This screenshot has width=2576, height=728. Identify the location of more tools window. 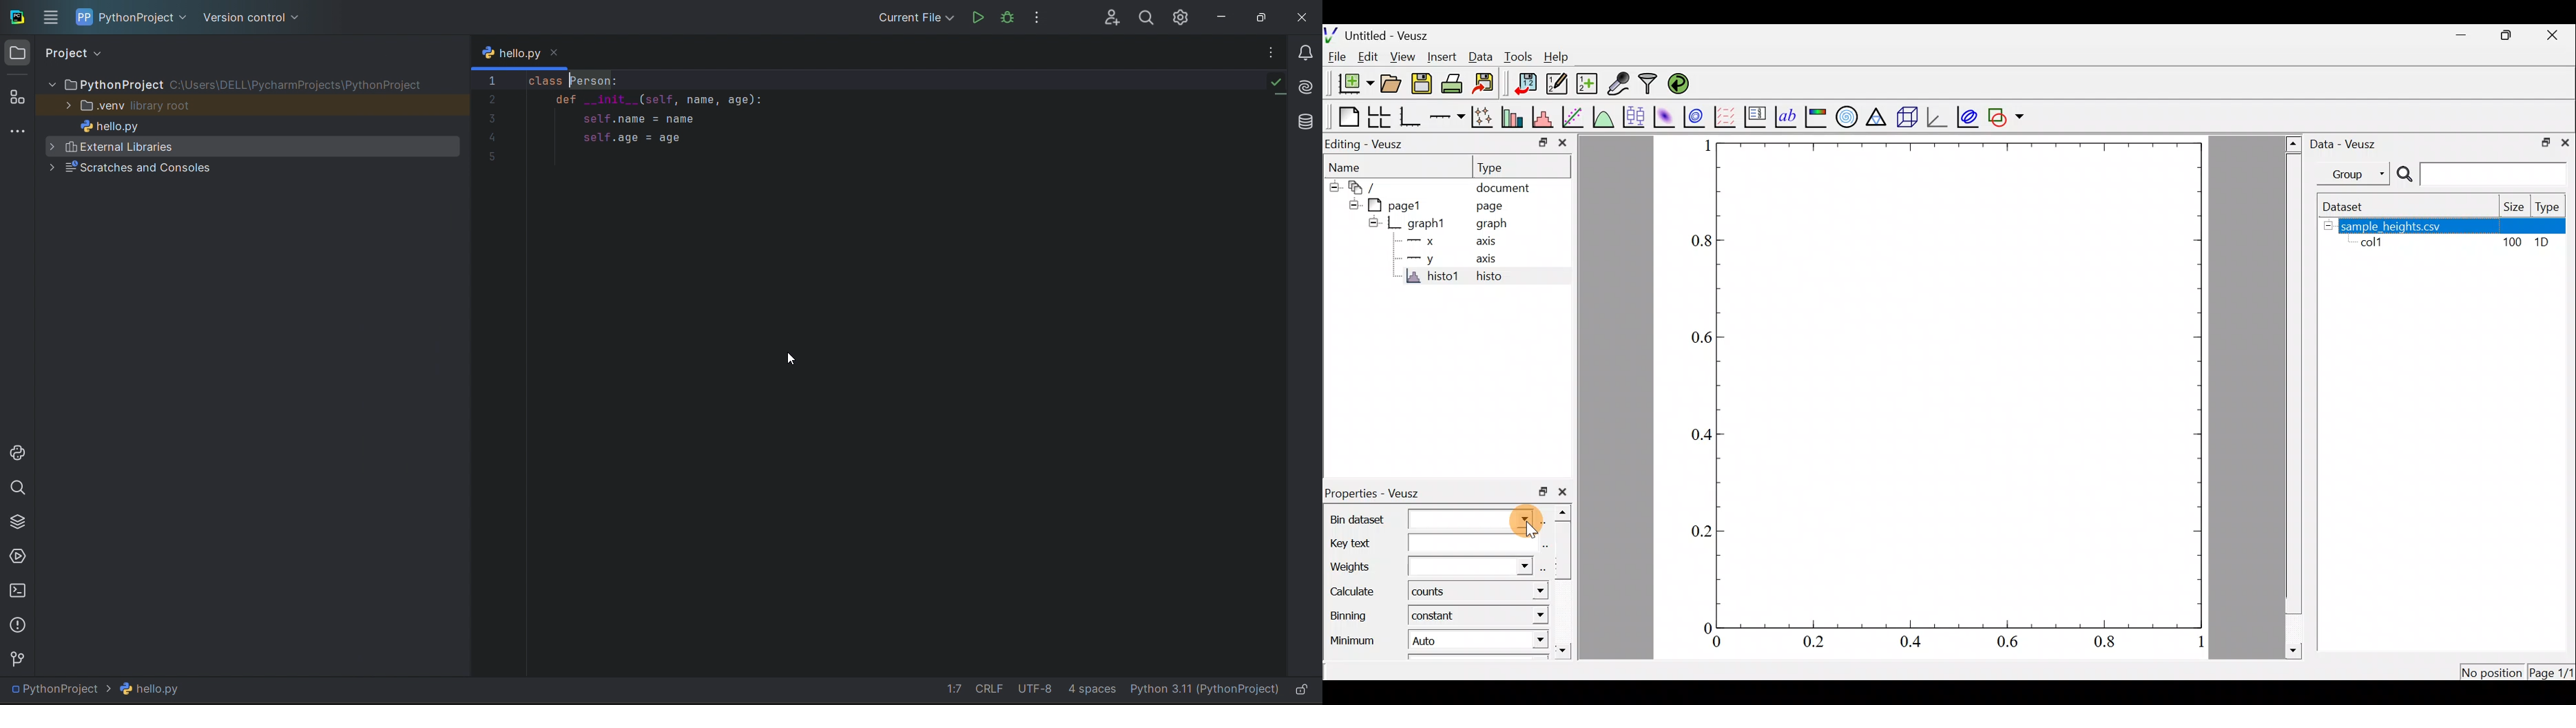
(17, 132).